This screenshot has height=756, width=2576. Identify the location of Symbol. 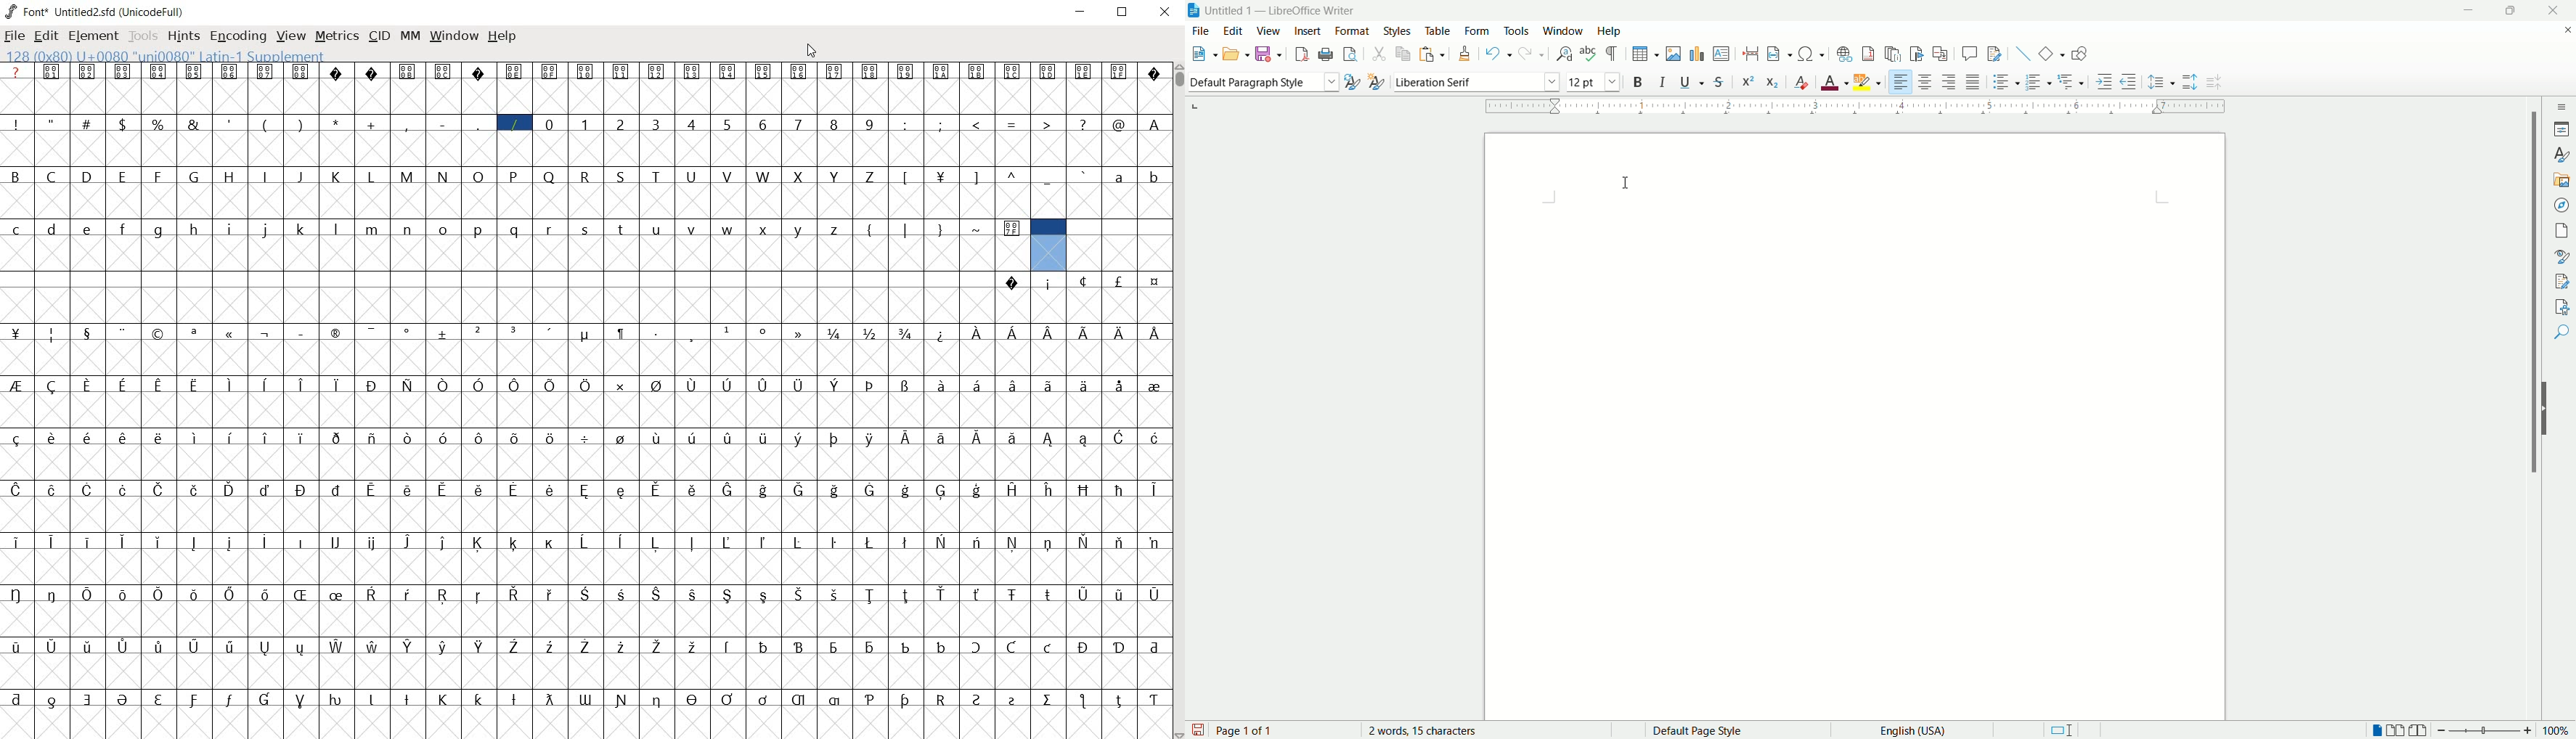
(91, 438).